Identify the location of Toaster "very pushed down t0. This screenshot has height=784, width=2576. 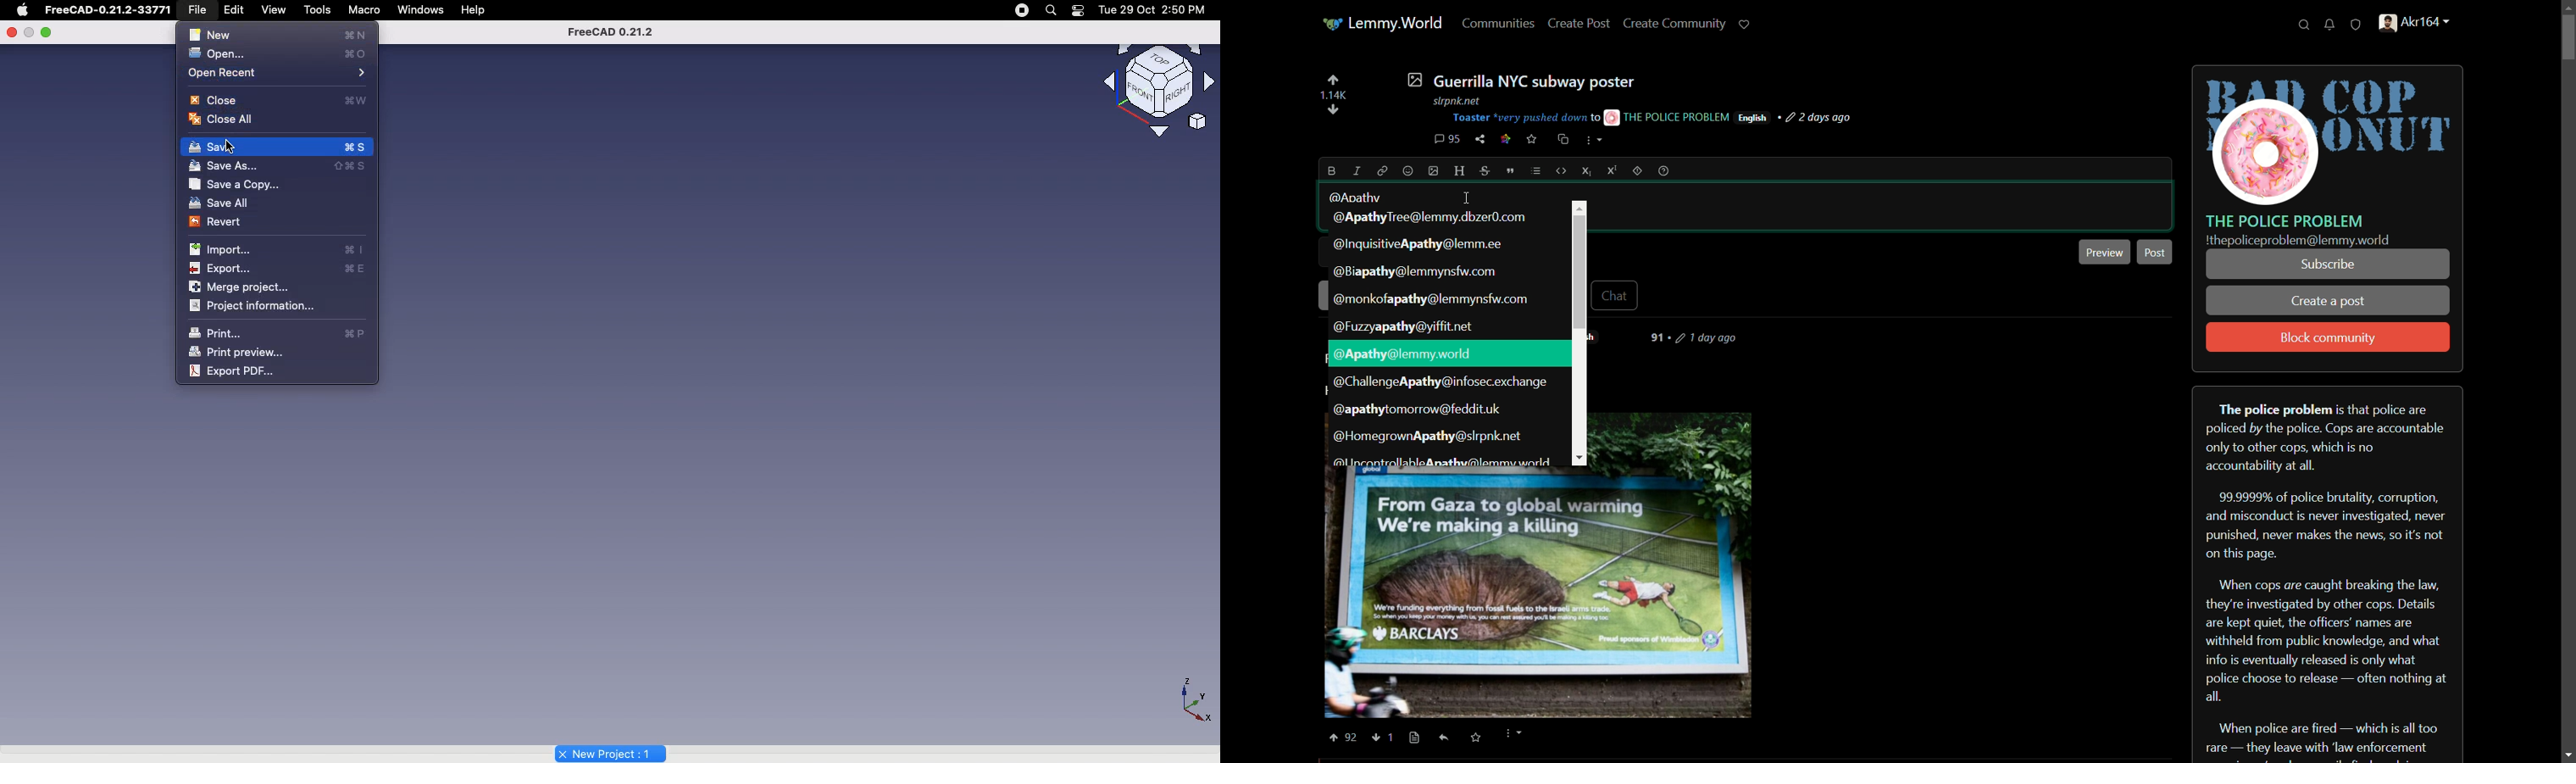
(1525, 118).